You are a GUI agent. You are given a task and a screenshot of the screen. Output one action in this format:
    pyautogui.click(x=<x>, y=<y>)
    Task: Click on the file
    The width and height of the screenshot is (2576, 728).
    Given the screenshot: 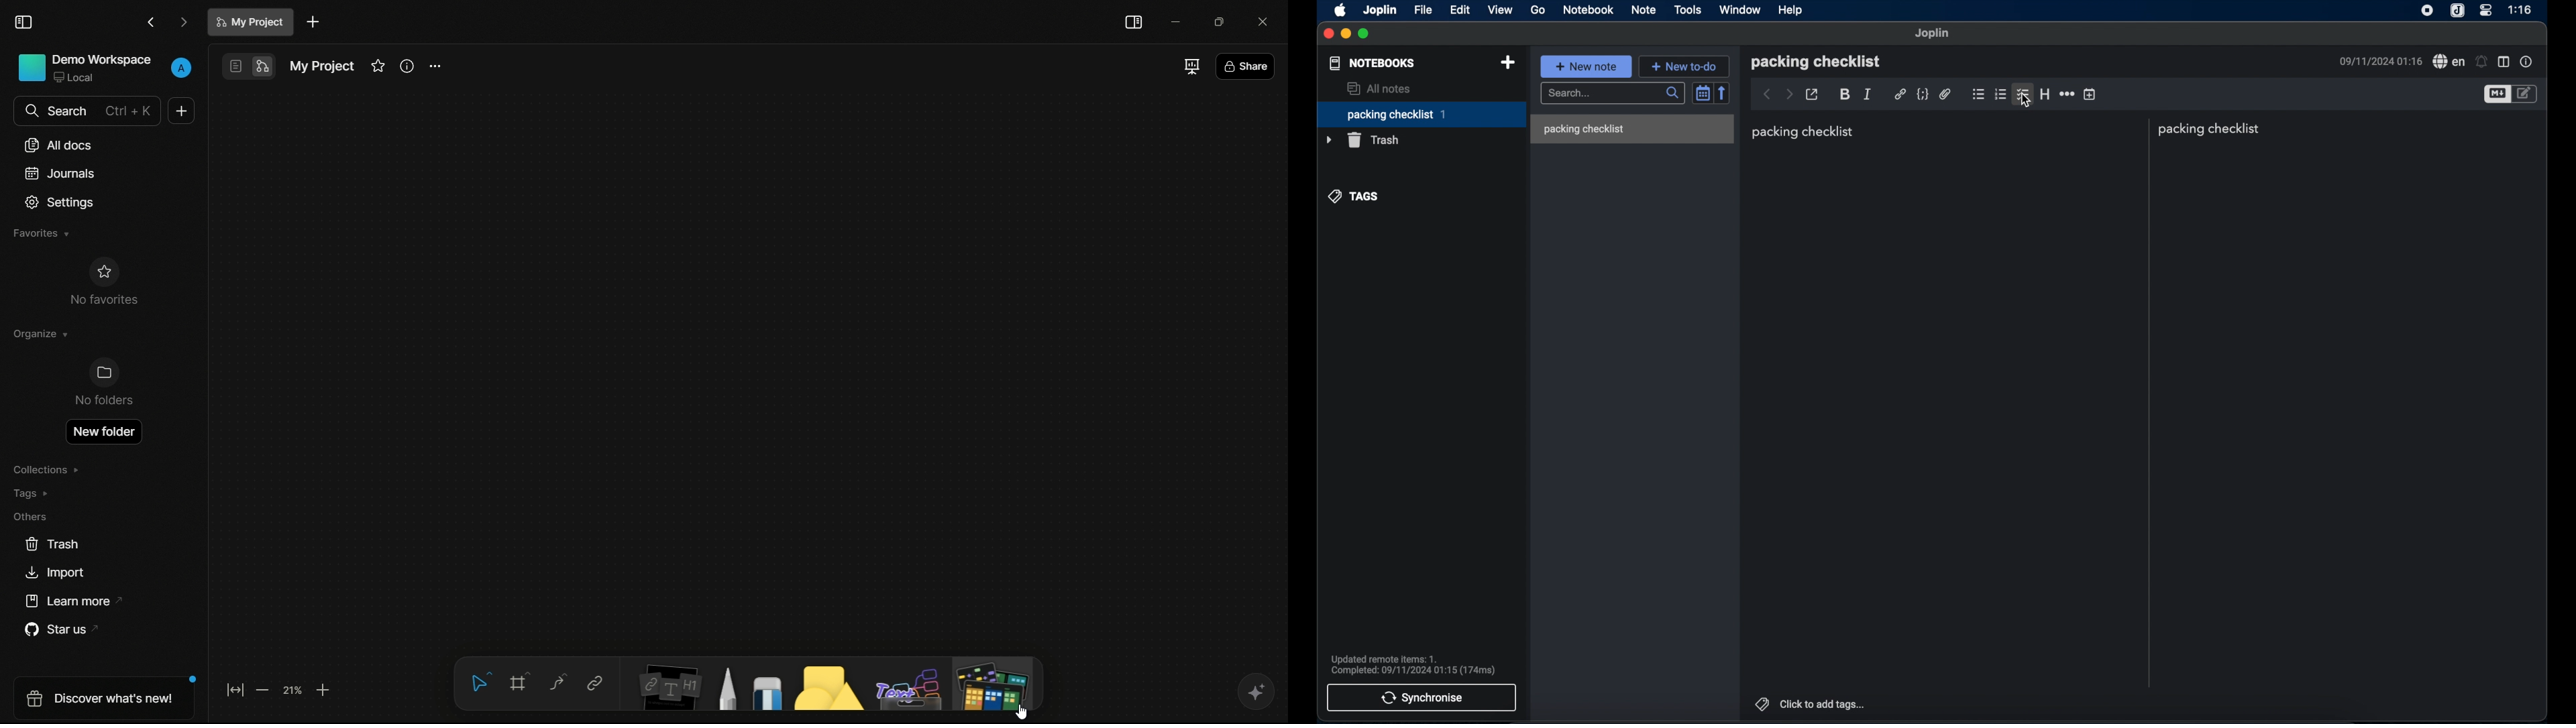 What is the action you would take?
    pyautogui.click(x=1424, y=10)
    